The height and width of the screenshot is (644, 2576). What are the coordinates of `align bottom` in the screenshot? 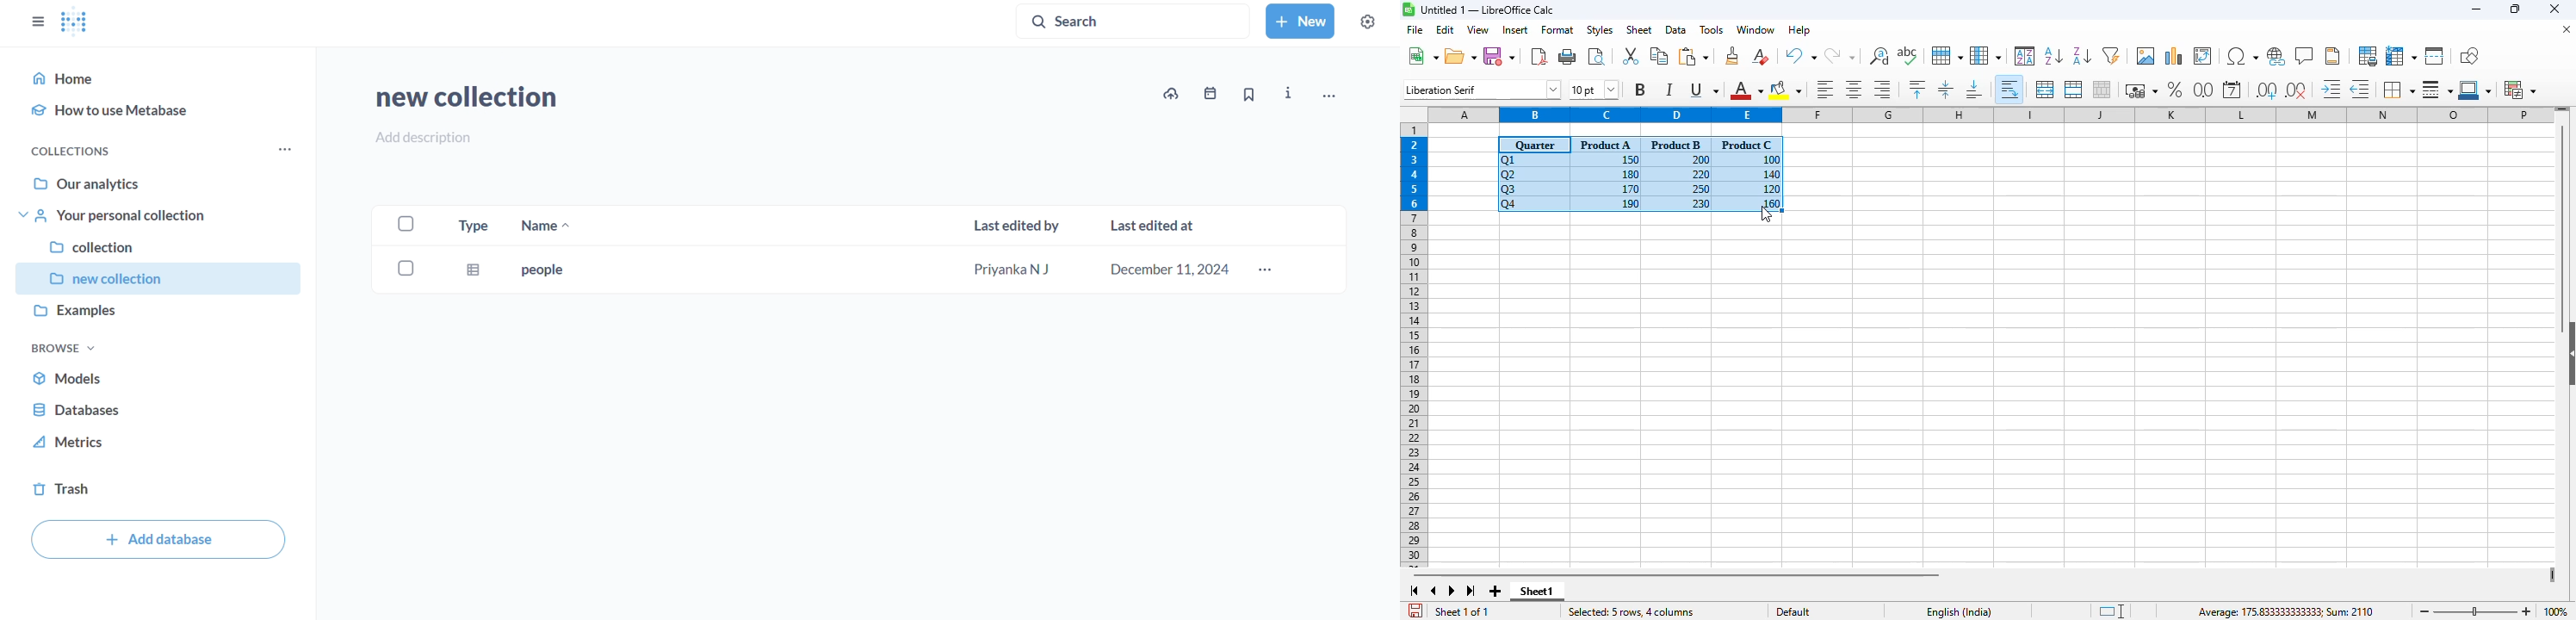 It's located at (1975, 90).